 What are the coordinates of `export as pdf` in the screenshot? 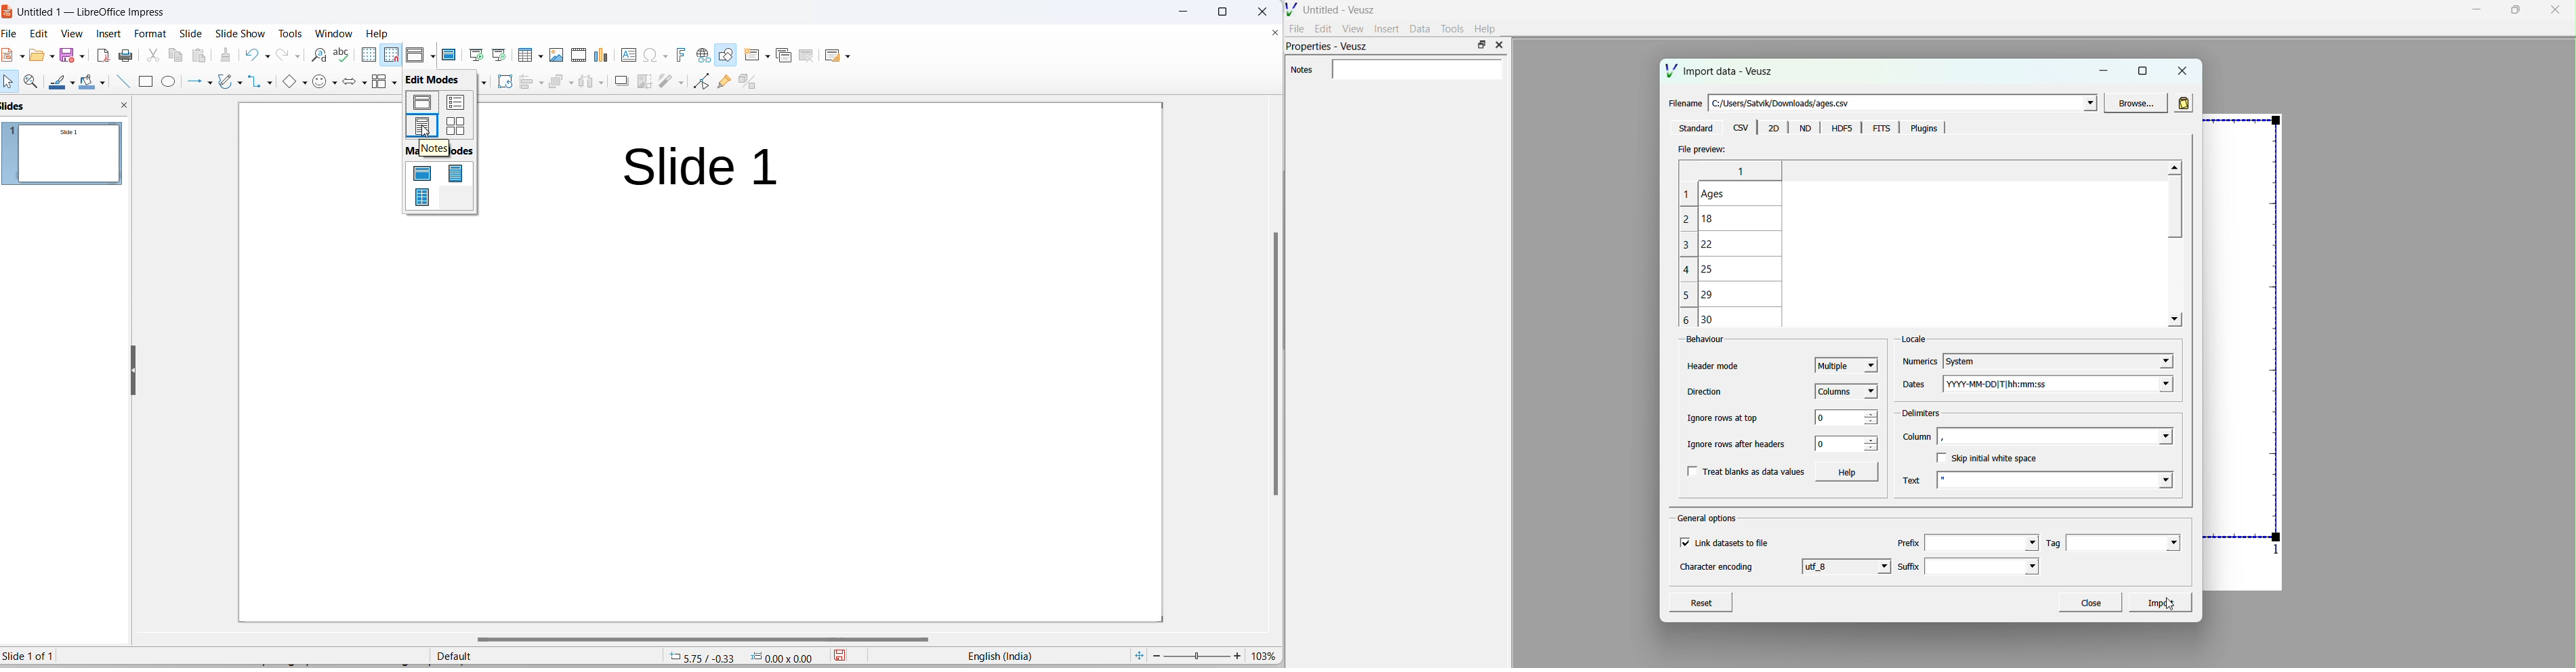 It's located at (103, 58).